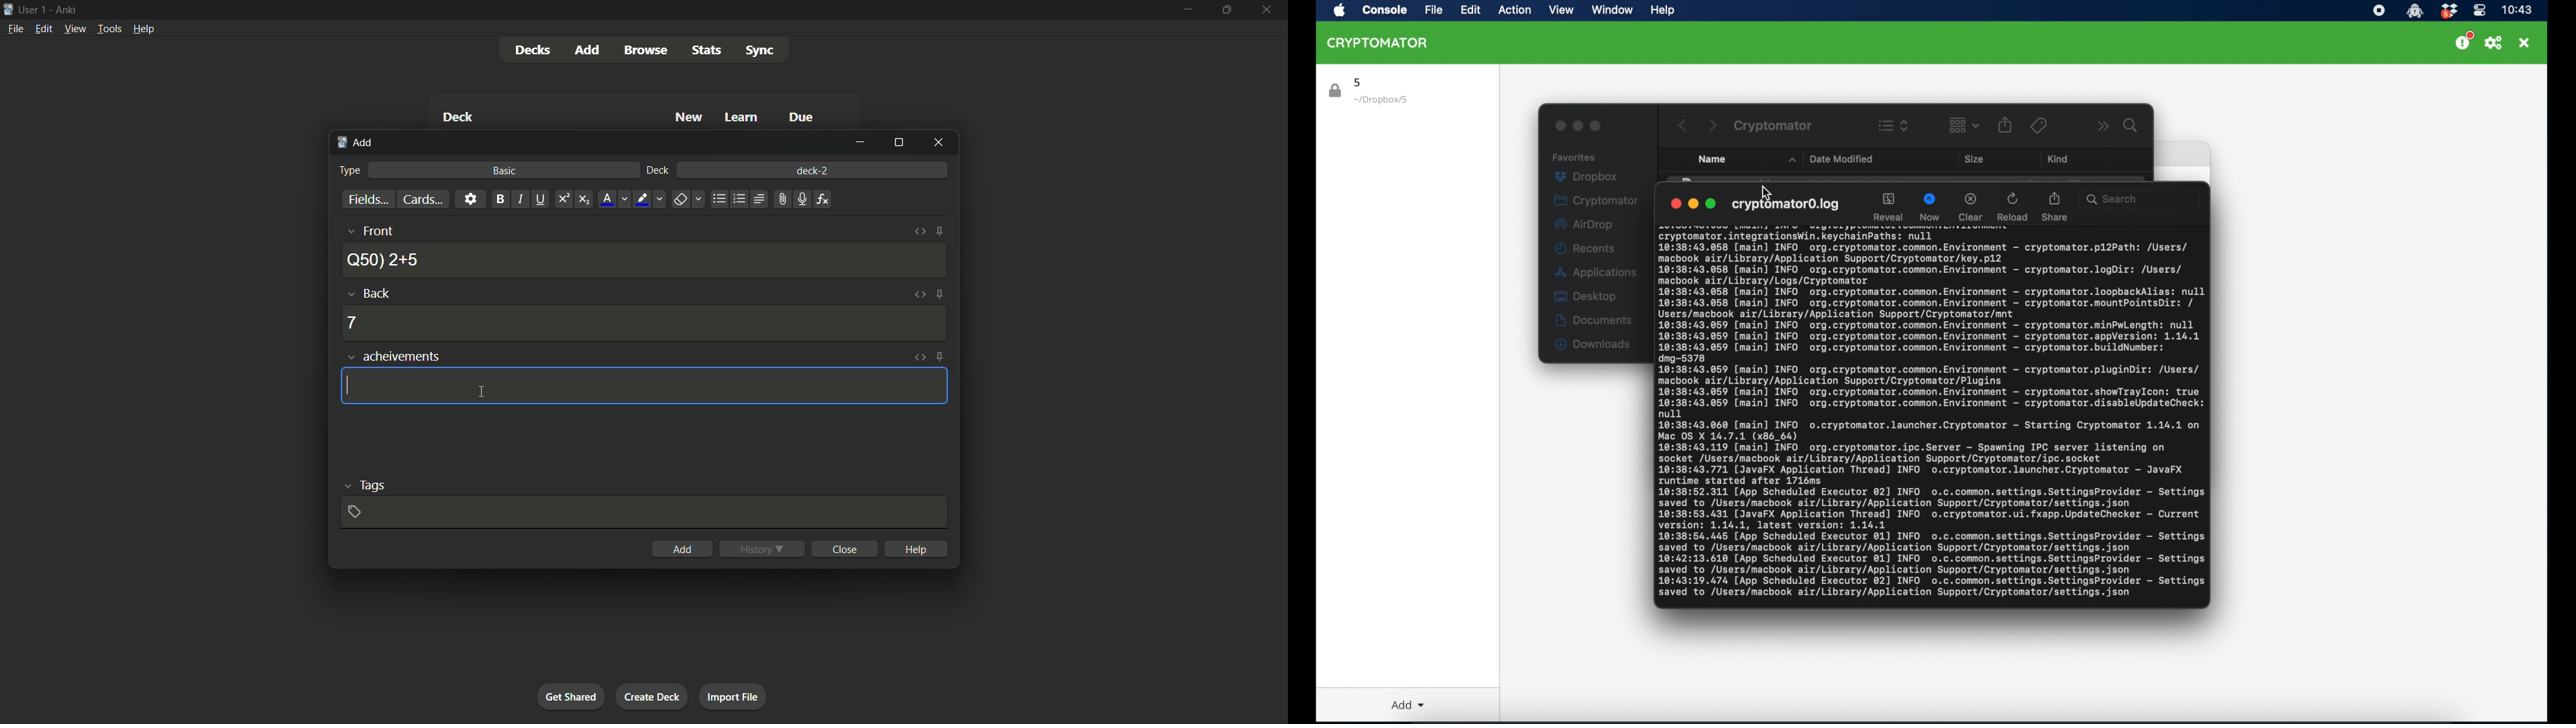 This screenshot has height=728, width=2576. What do you see at coordinates (759, 198) in the screenshot?
I see `alignment` at bounding box center [759, 198].